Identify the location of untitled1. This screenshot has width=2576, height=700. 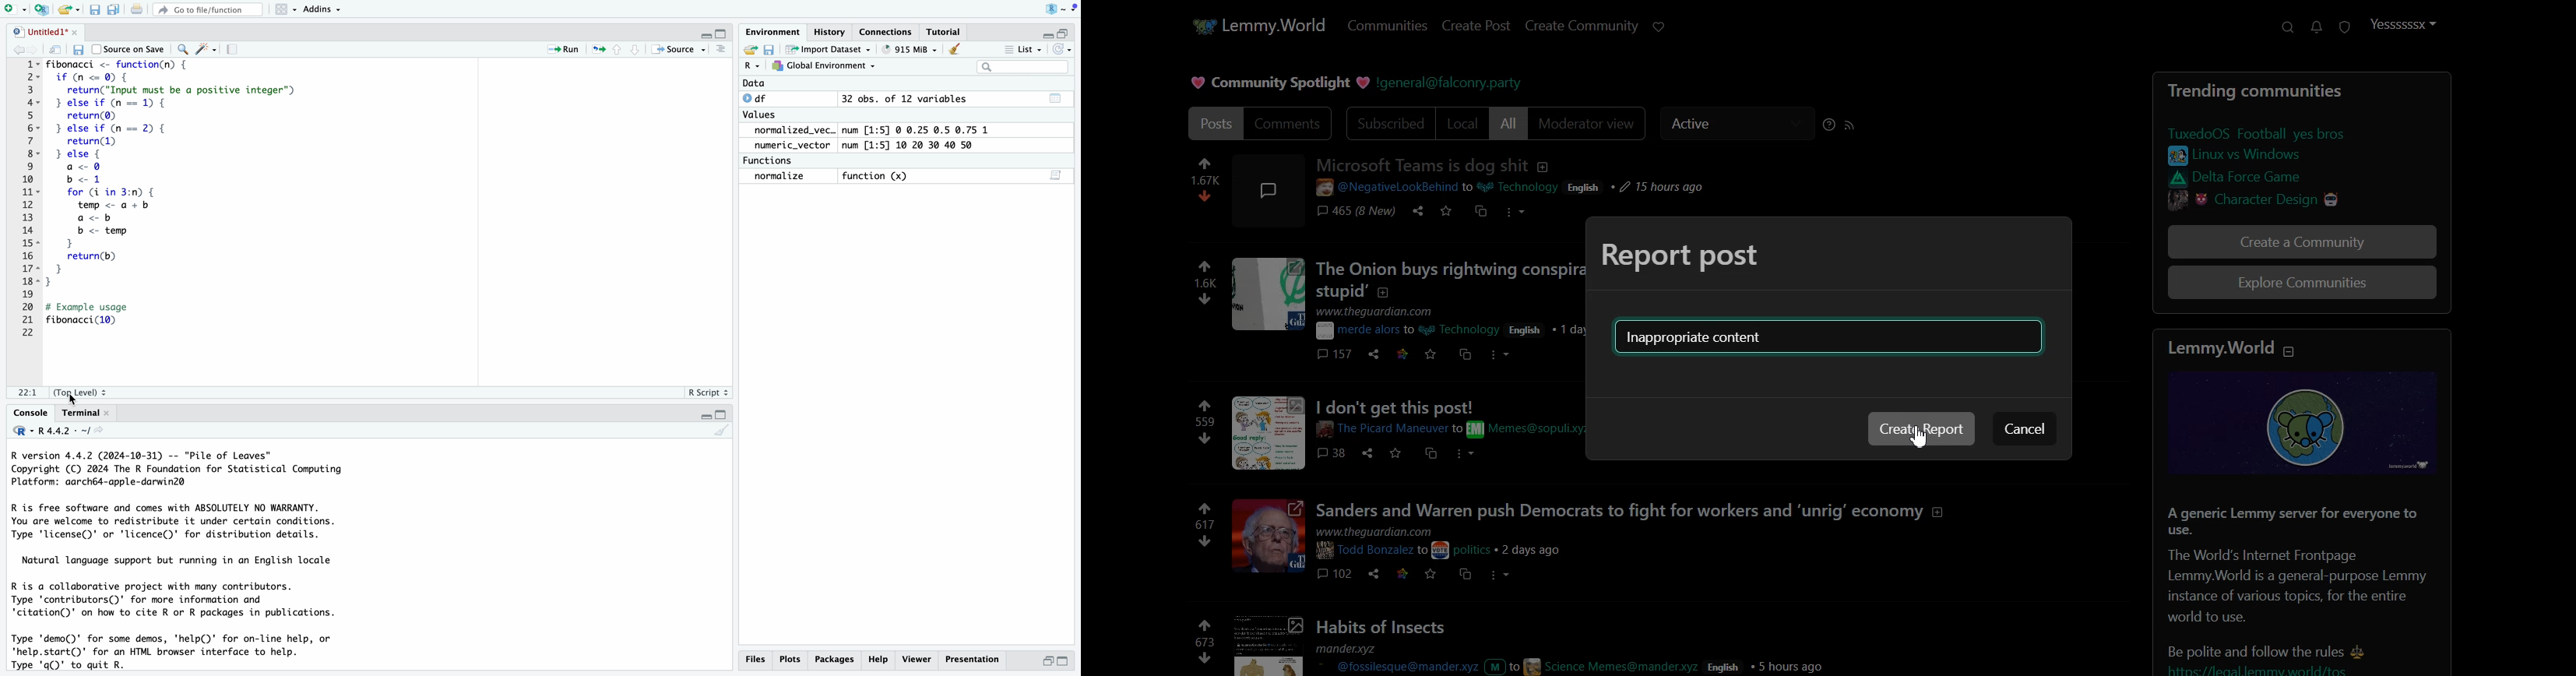
(39, 32).